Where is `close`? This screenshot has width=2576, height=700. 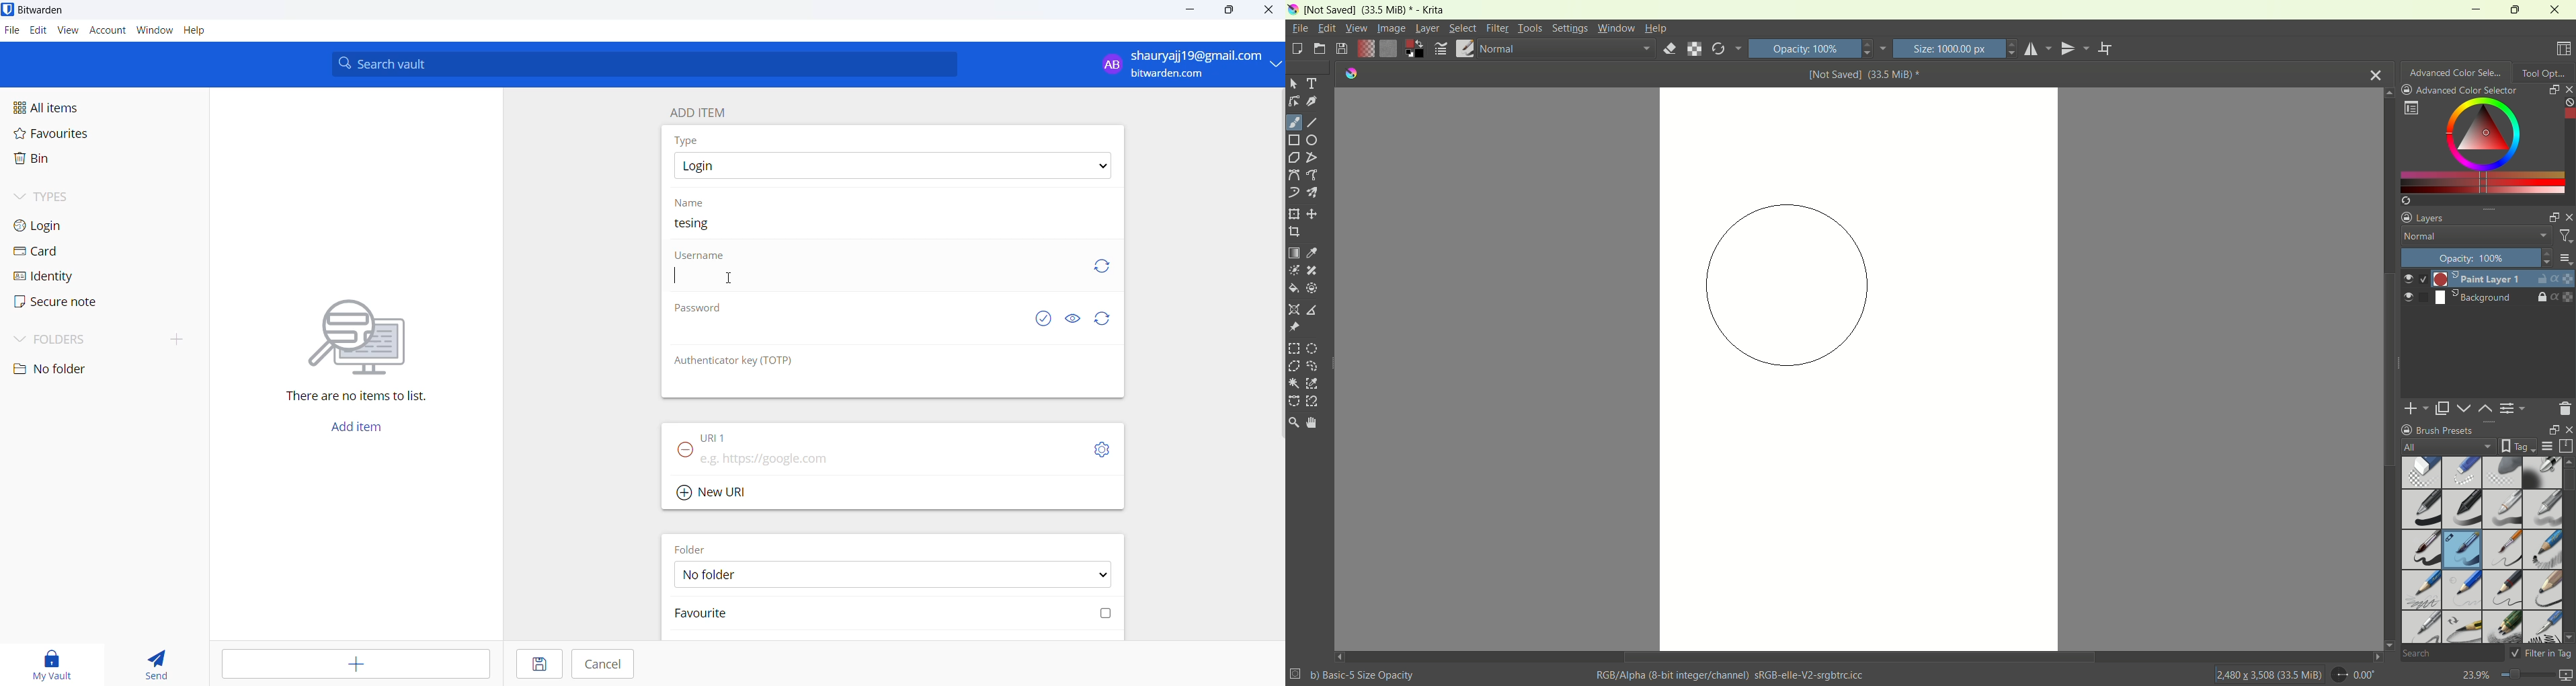
close is located at coordinates (2567, 430).